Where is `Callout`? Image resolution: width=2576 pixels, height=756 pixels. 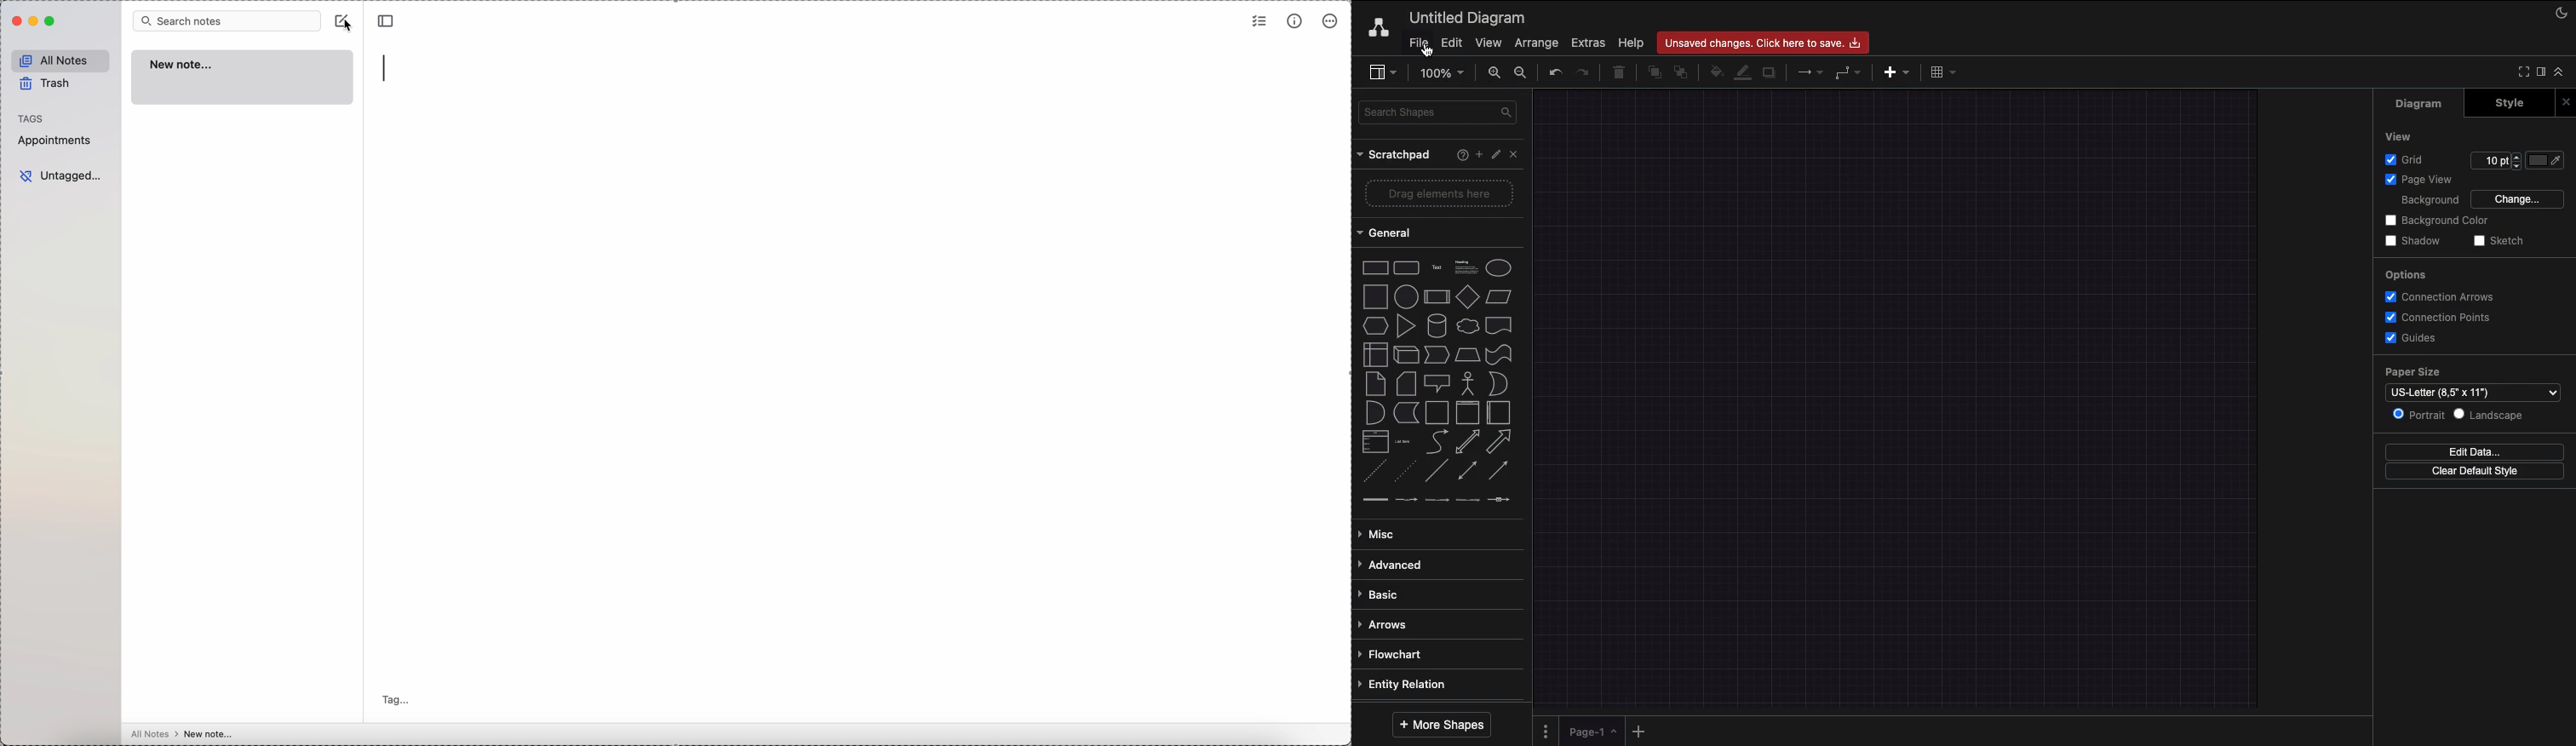
Callout is located at coordinates (1438, 383).